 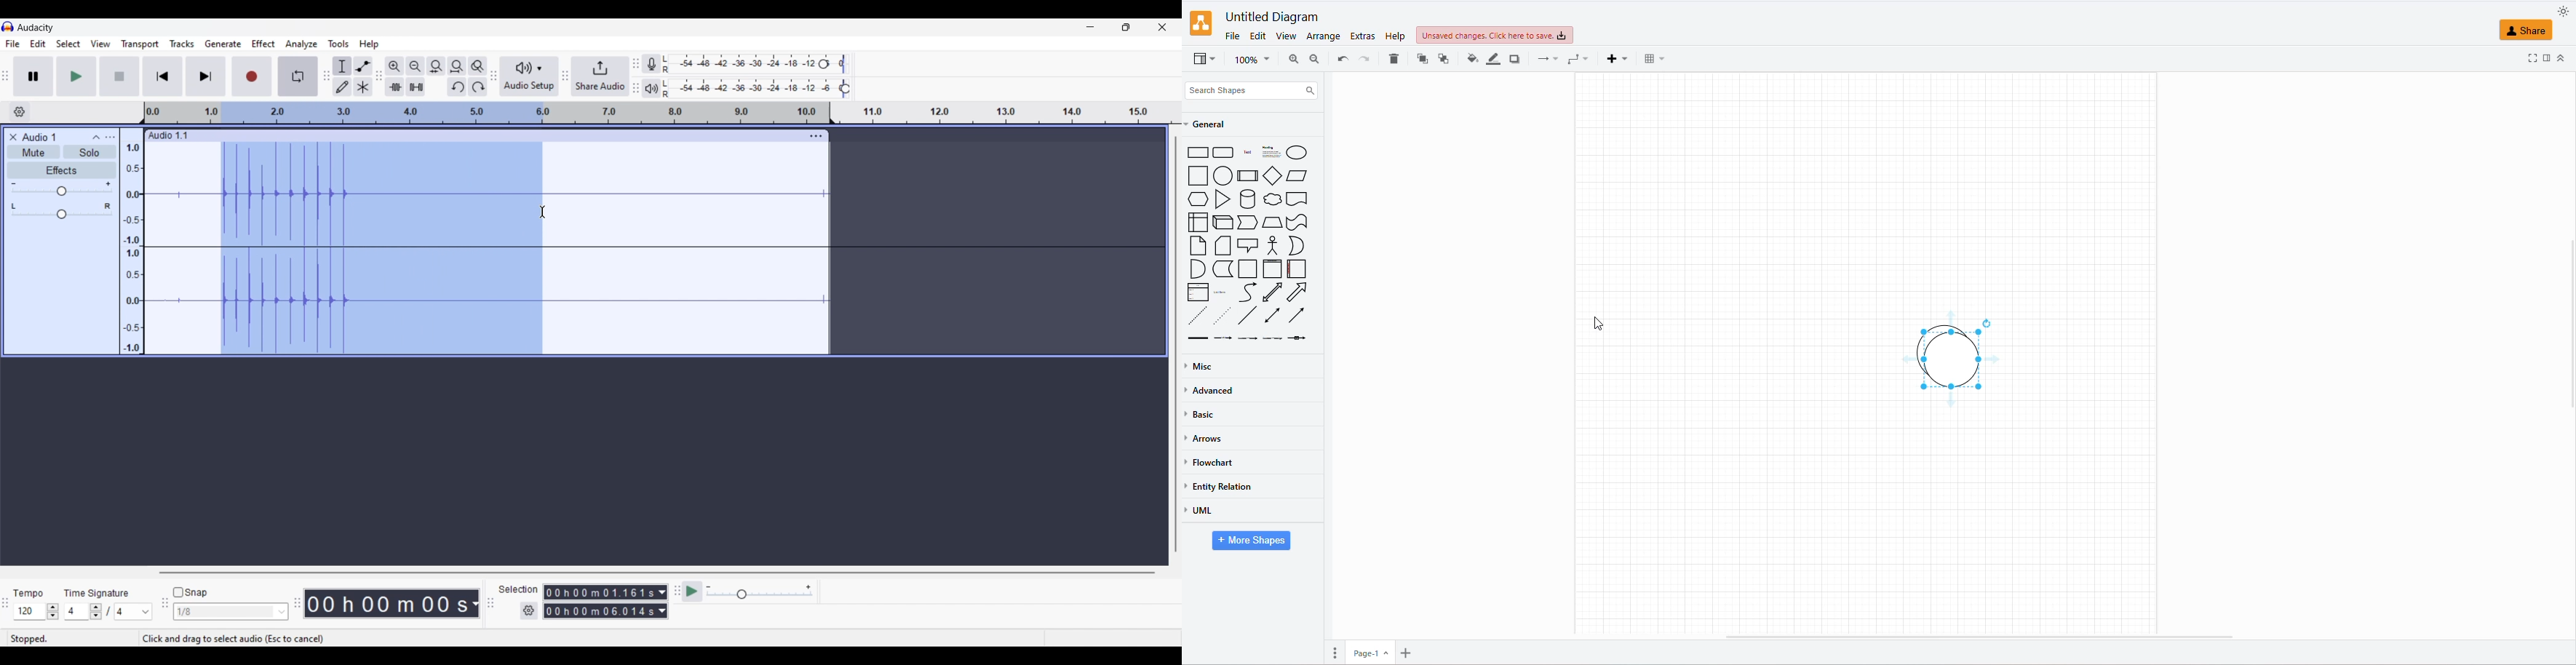 What do you see at coordinates (436, 66) in the screenshot?
I see `Fit selection to width` at bounding box center [436, 66].